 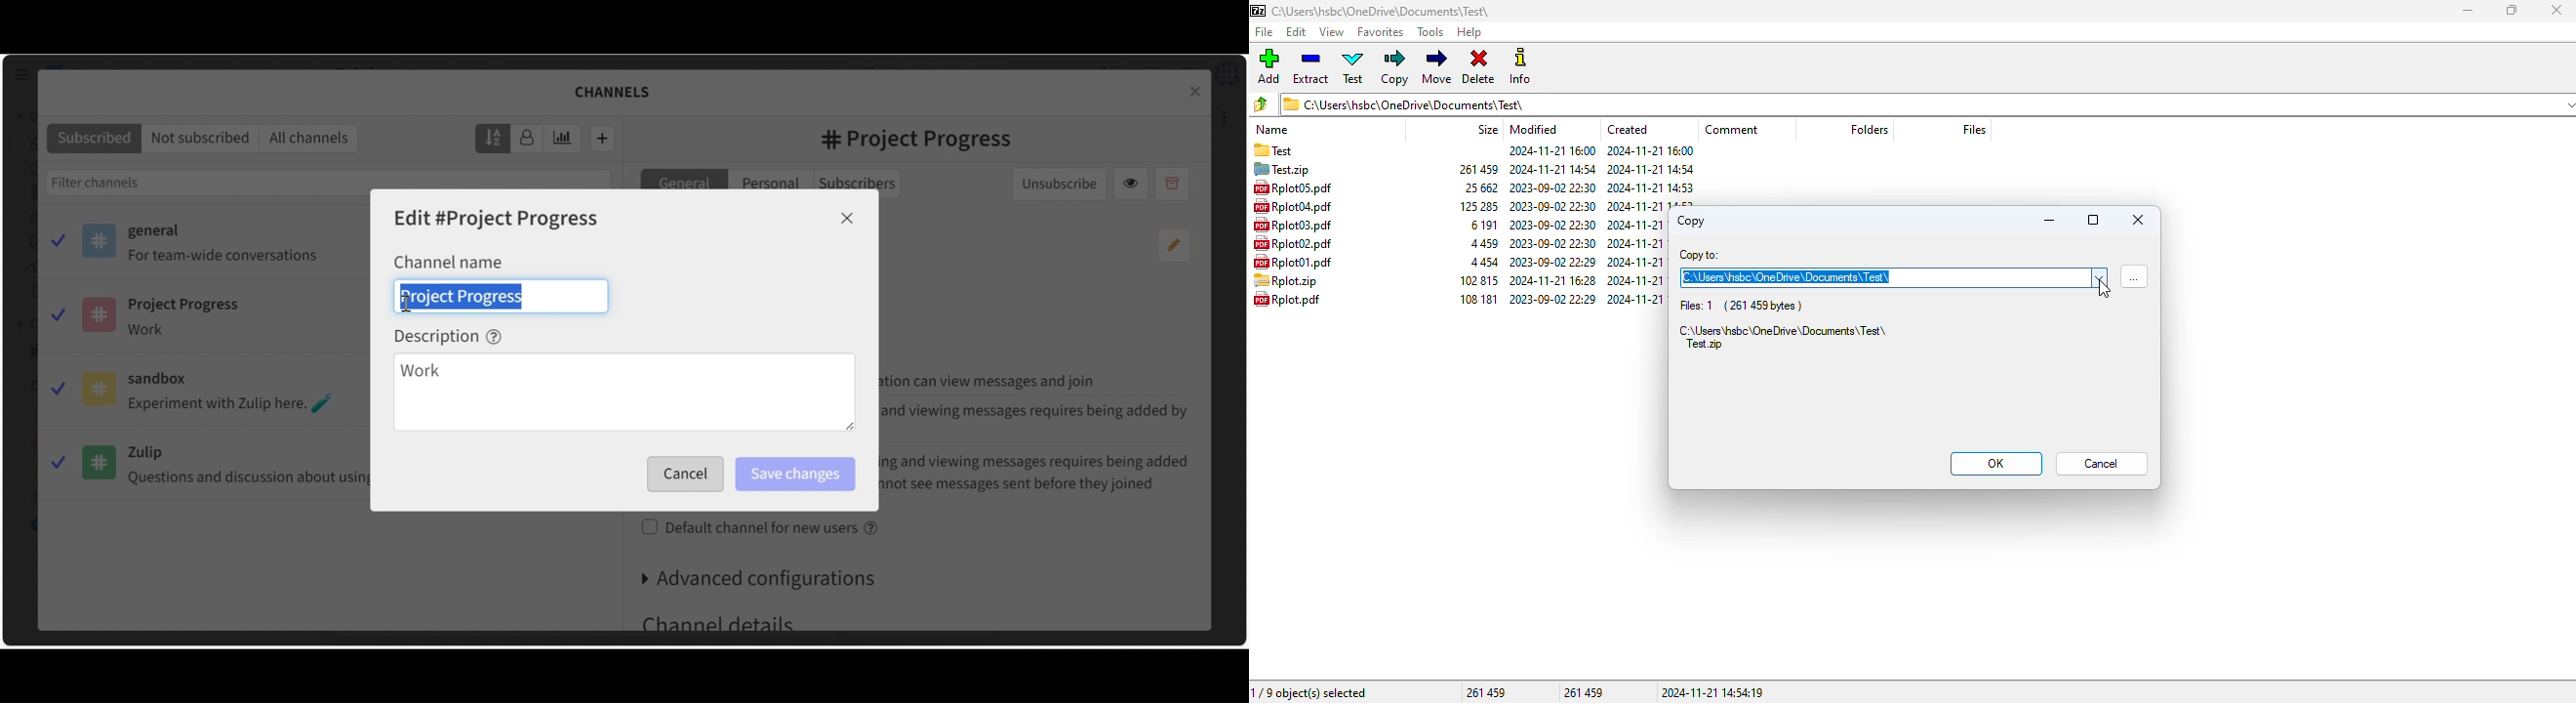 I want to click on created date & time, so click(x=1636, y=225).